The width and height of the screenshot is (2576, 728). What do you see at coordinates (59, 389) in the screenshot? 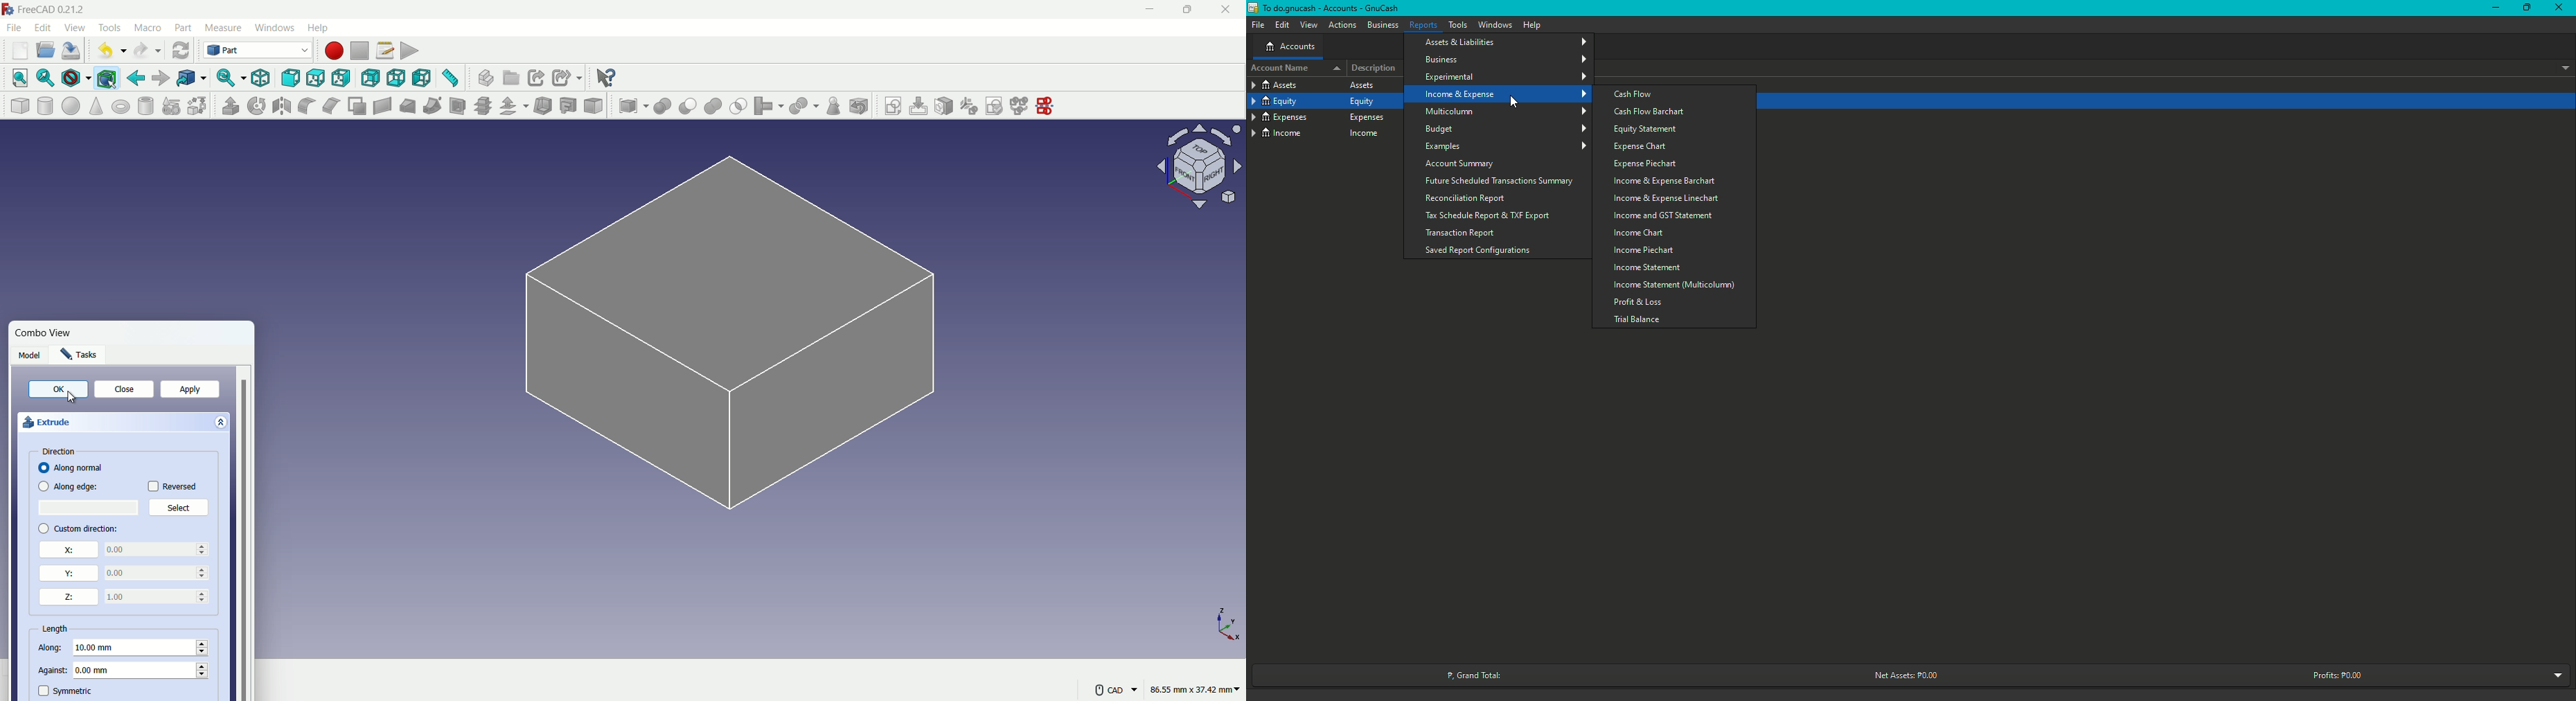
I see `OK` at bounding box center [59, 389].